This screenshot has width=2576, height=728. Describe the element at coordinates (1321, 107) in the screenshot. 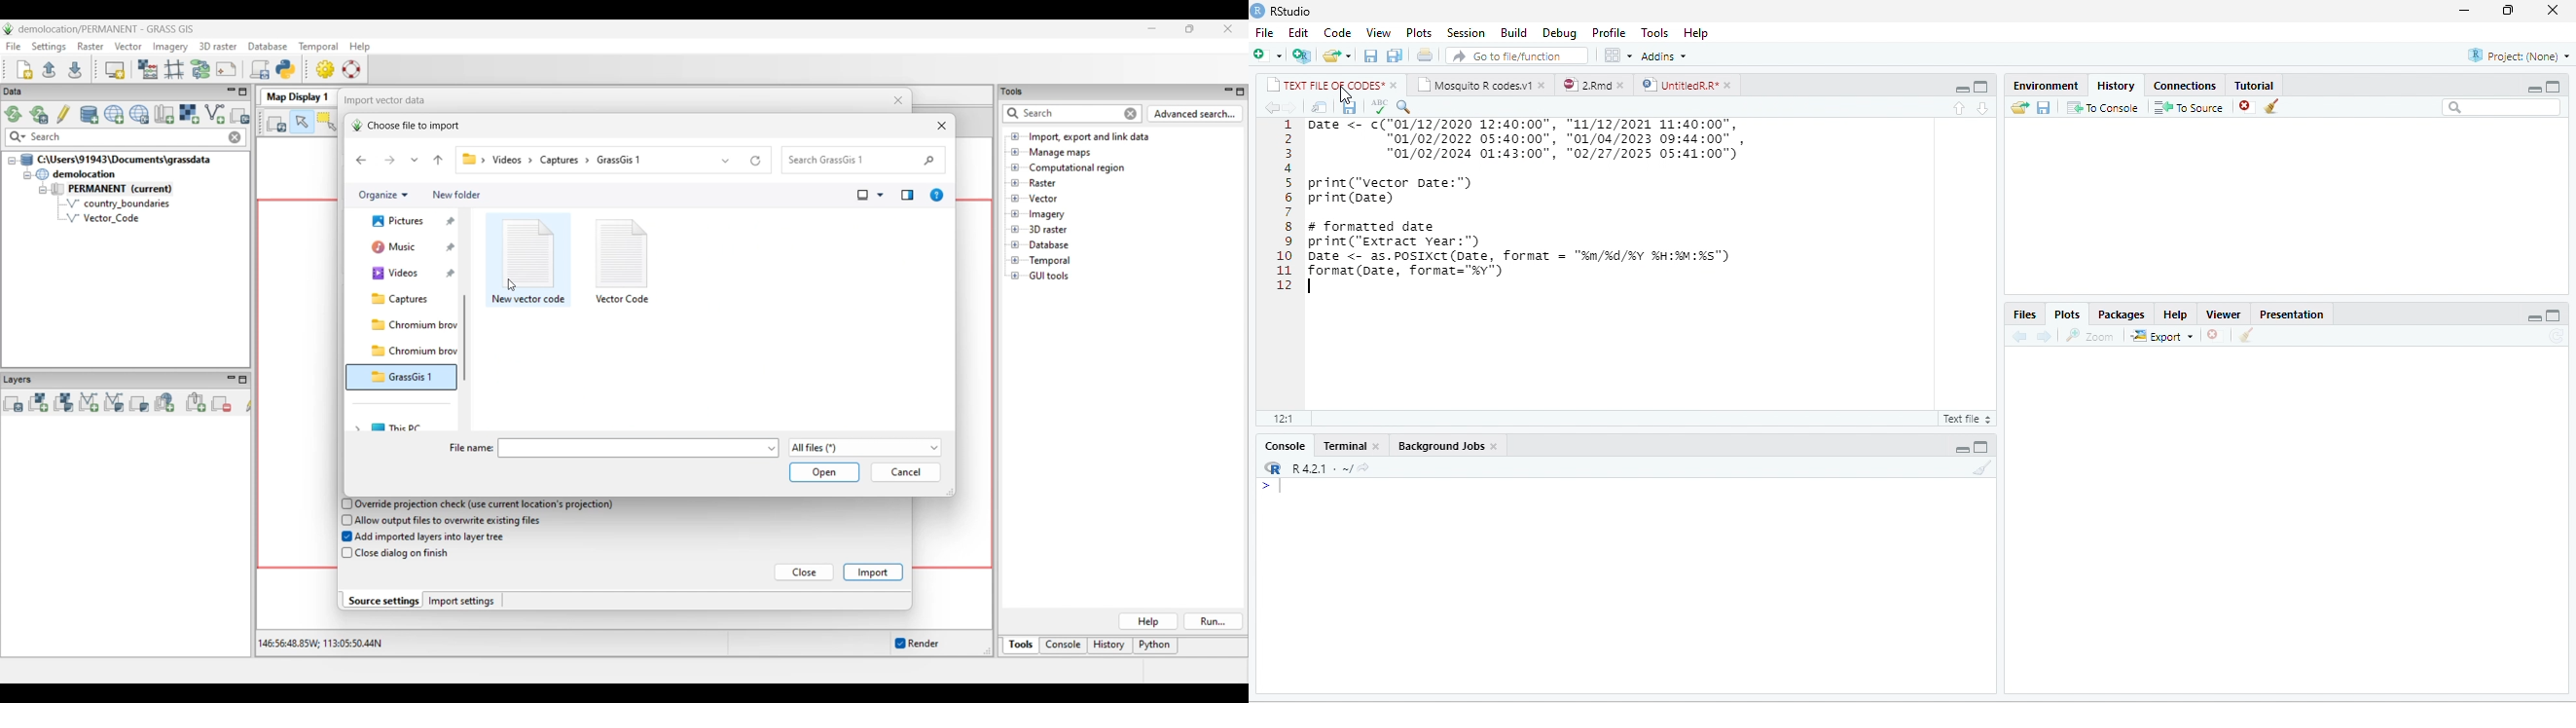

I see `open in new window` at that location.